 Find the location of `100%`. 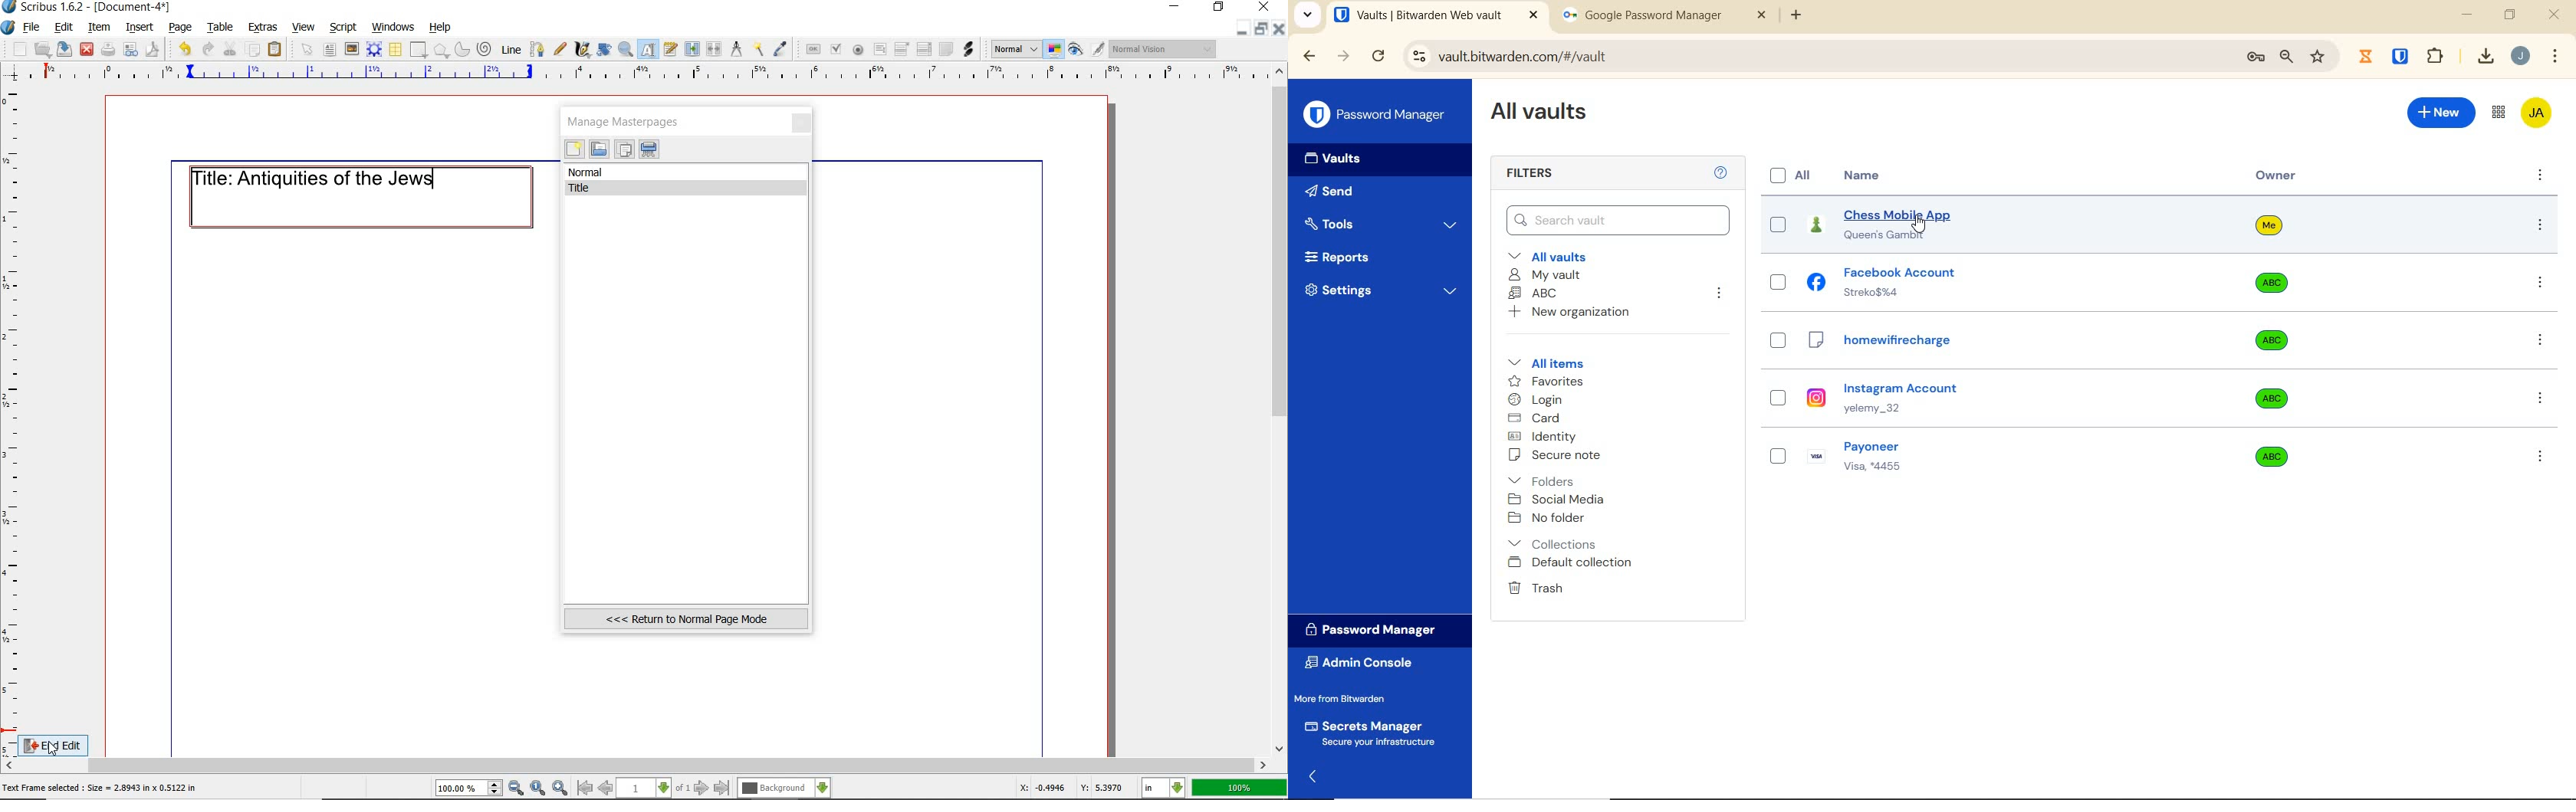

100% is located at coordinates (1240, 788).